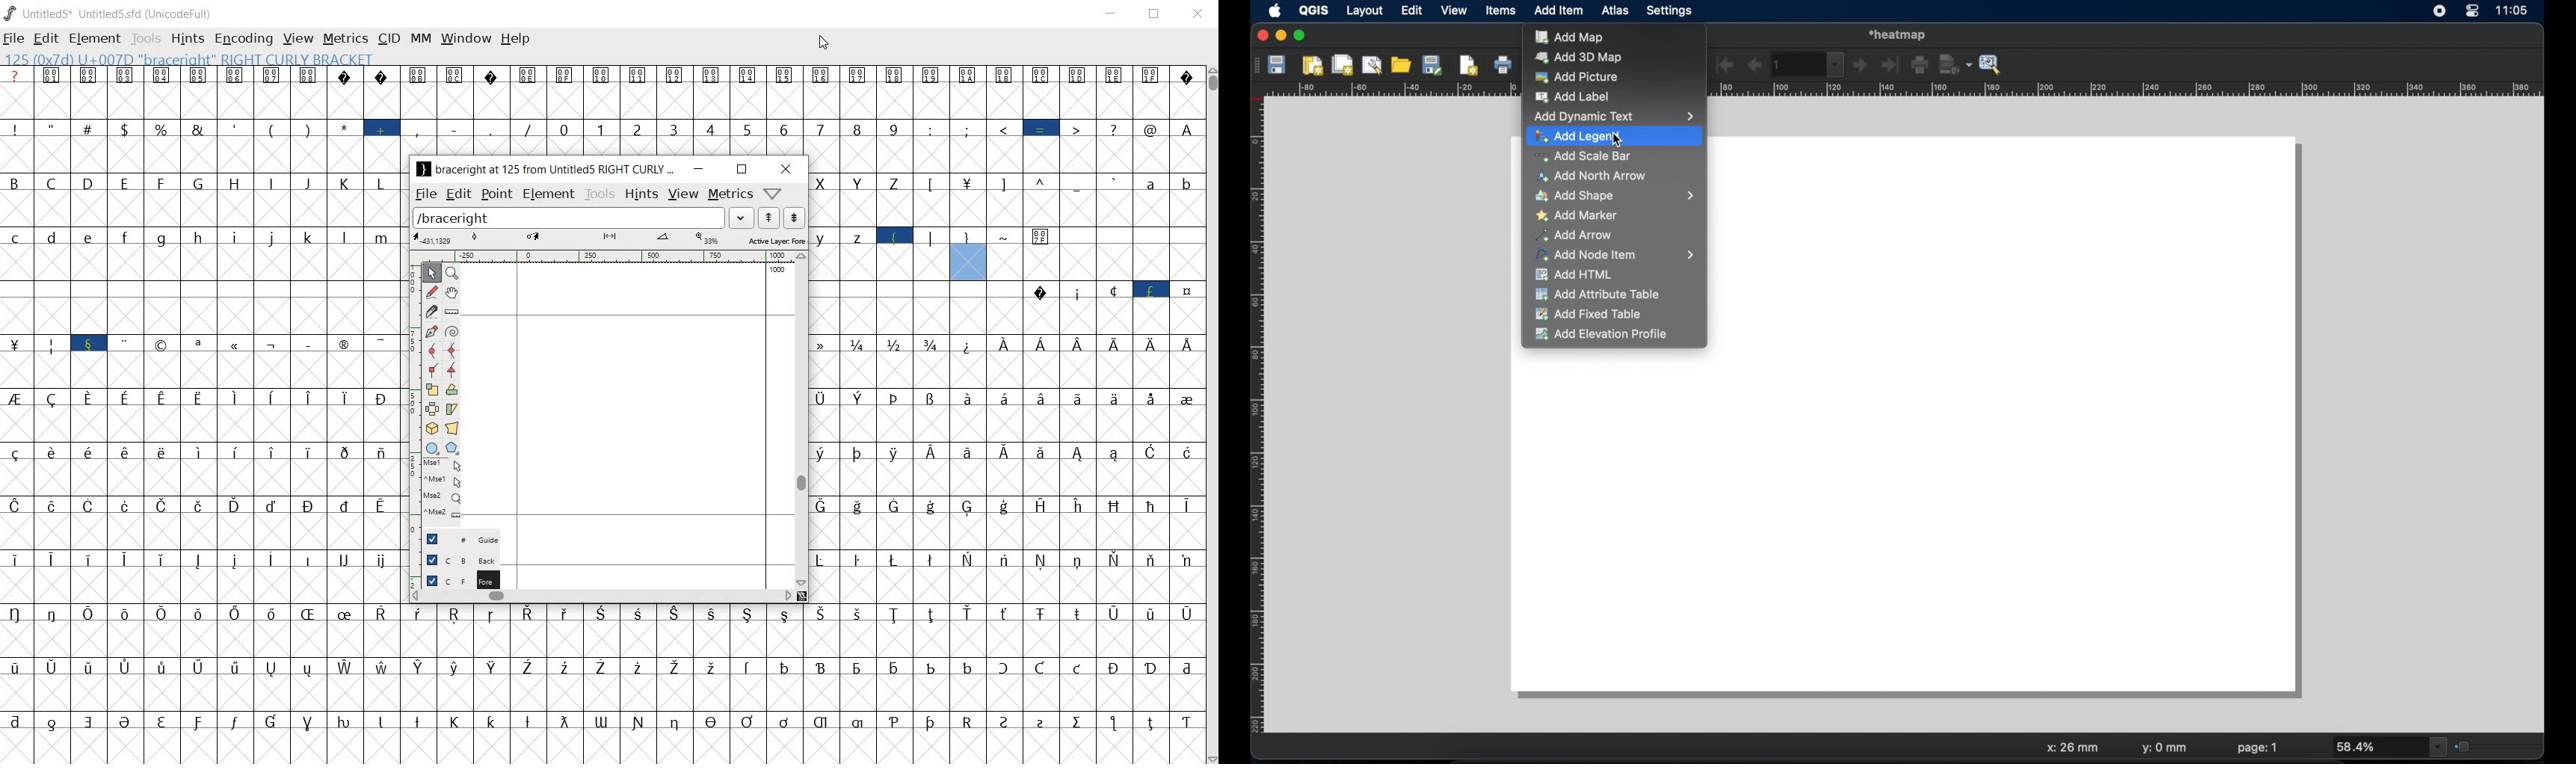 Image resolution: width=2576 pixels, height=784 pixels. I want to click on EDIT, so click(46, 40).